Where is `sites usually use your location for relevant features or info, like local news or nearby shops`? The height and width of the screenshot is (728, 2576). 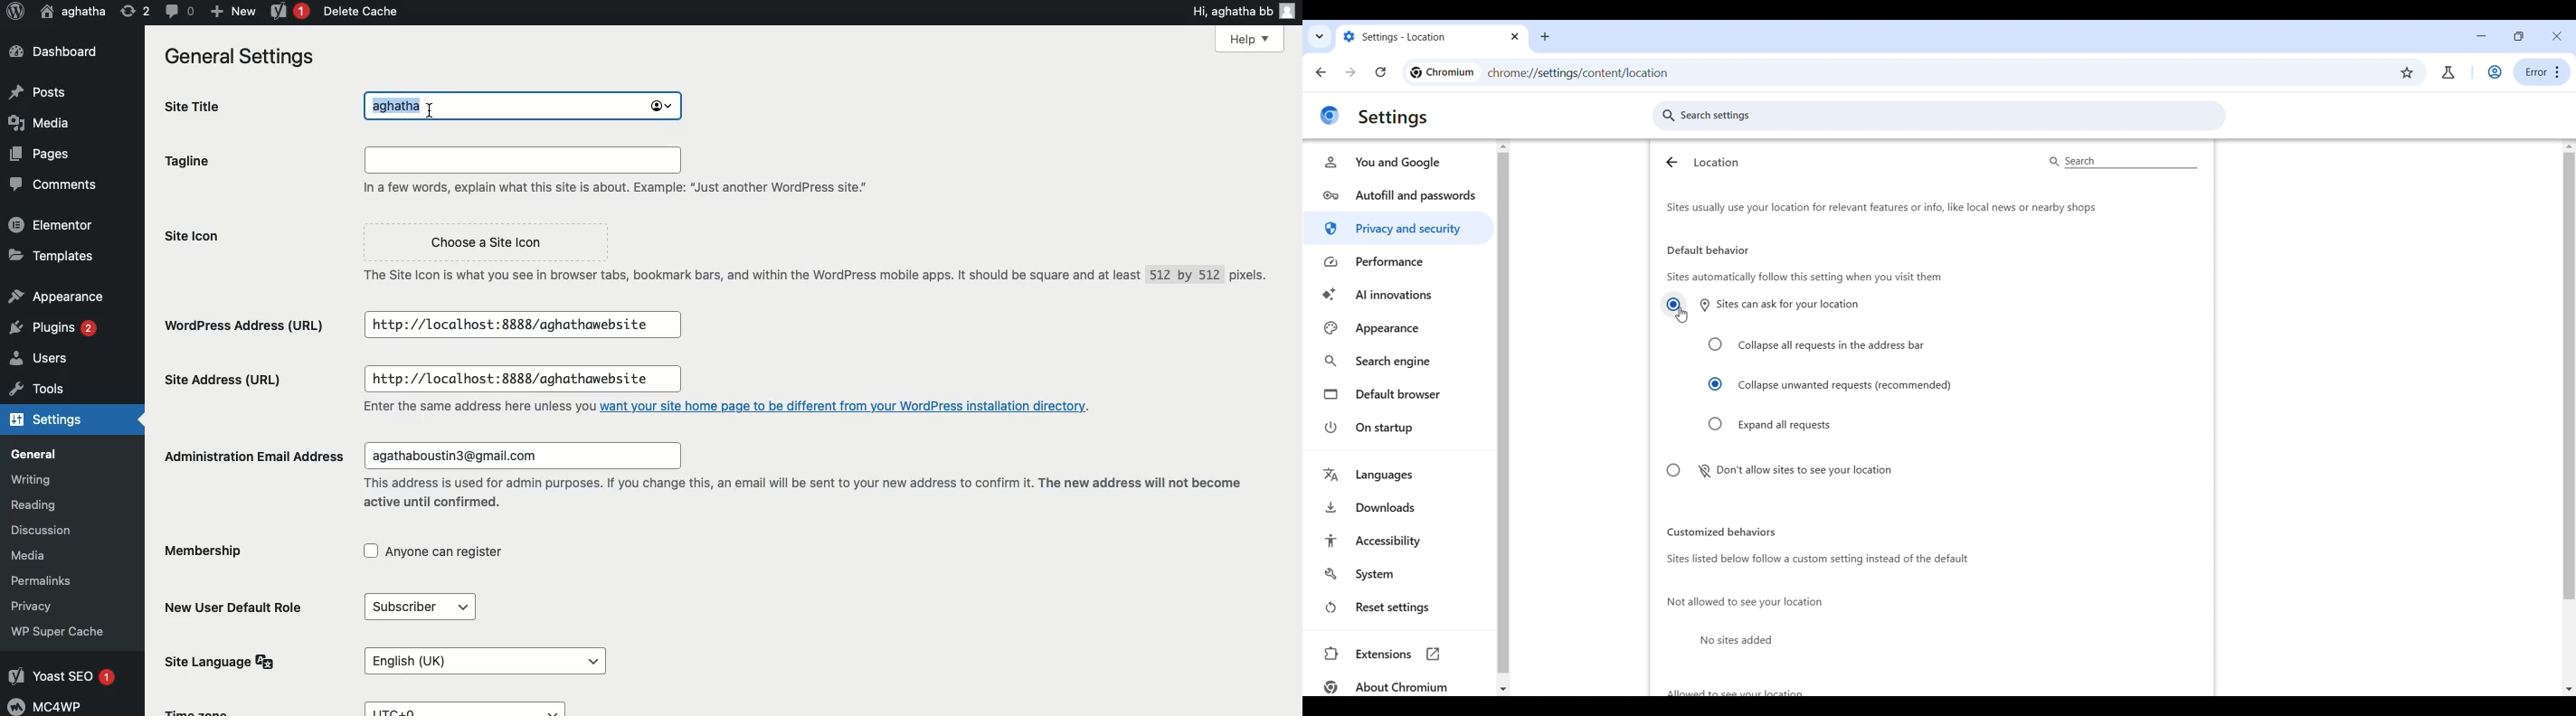
sites usually use your location for relevant features or info, like local news or nearby shops is located at coordinates (1927, 209).